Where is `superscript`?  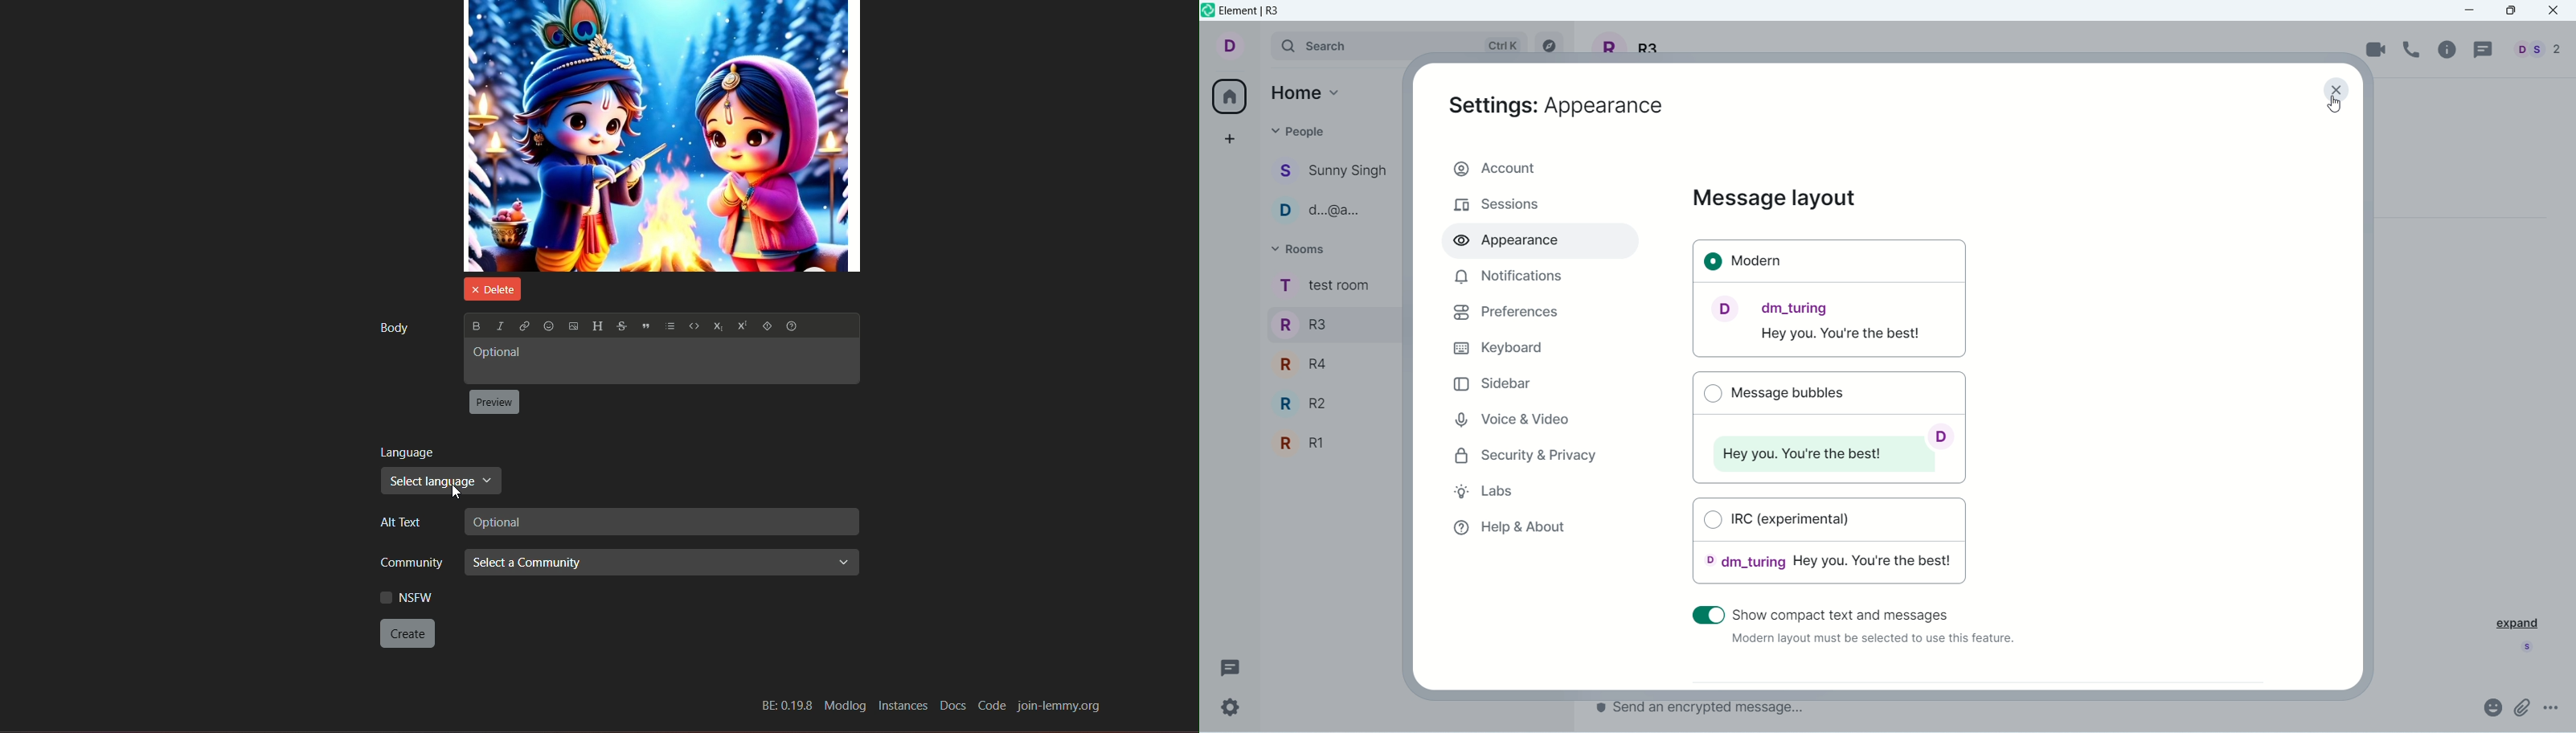
superscript is located at coordinates (740, 327).